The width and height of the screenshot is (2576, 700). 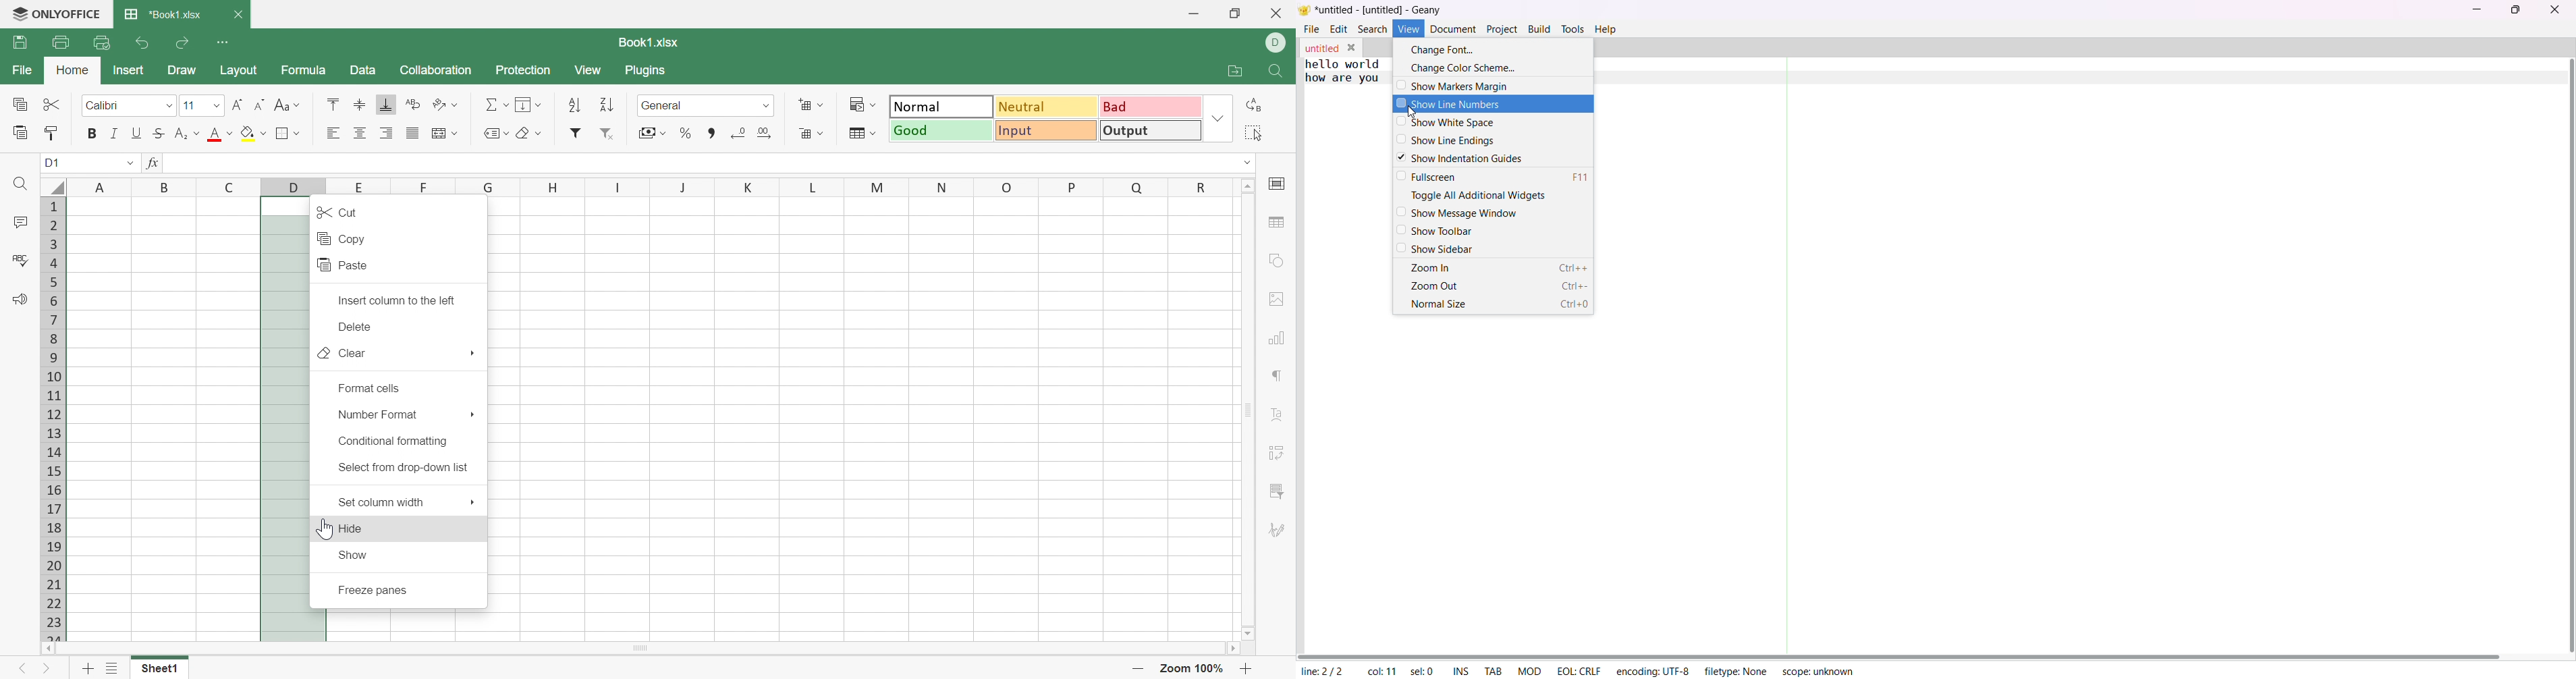 I want to click on Save, so click(x=21, y=43).